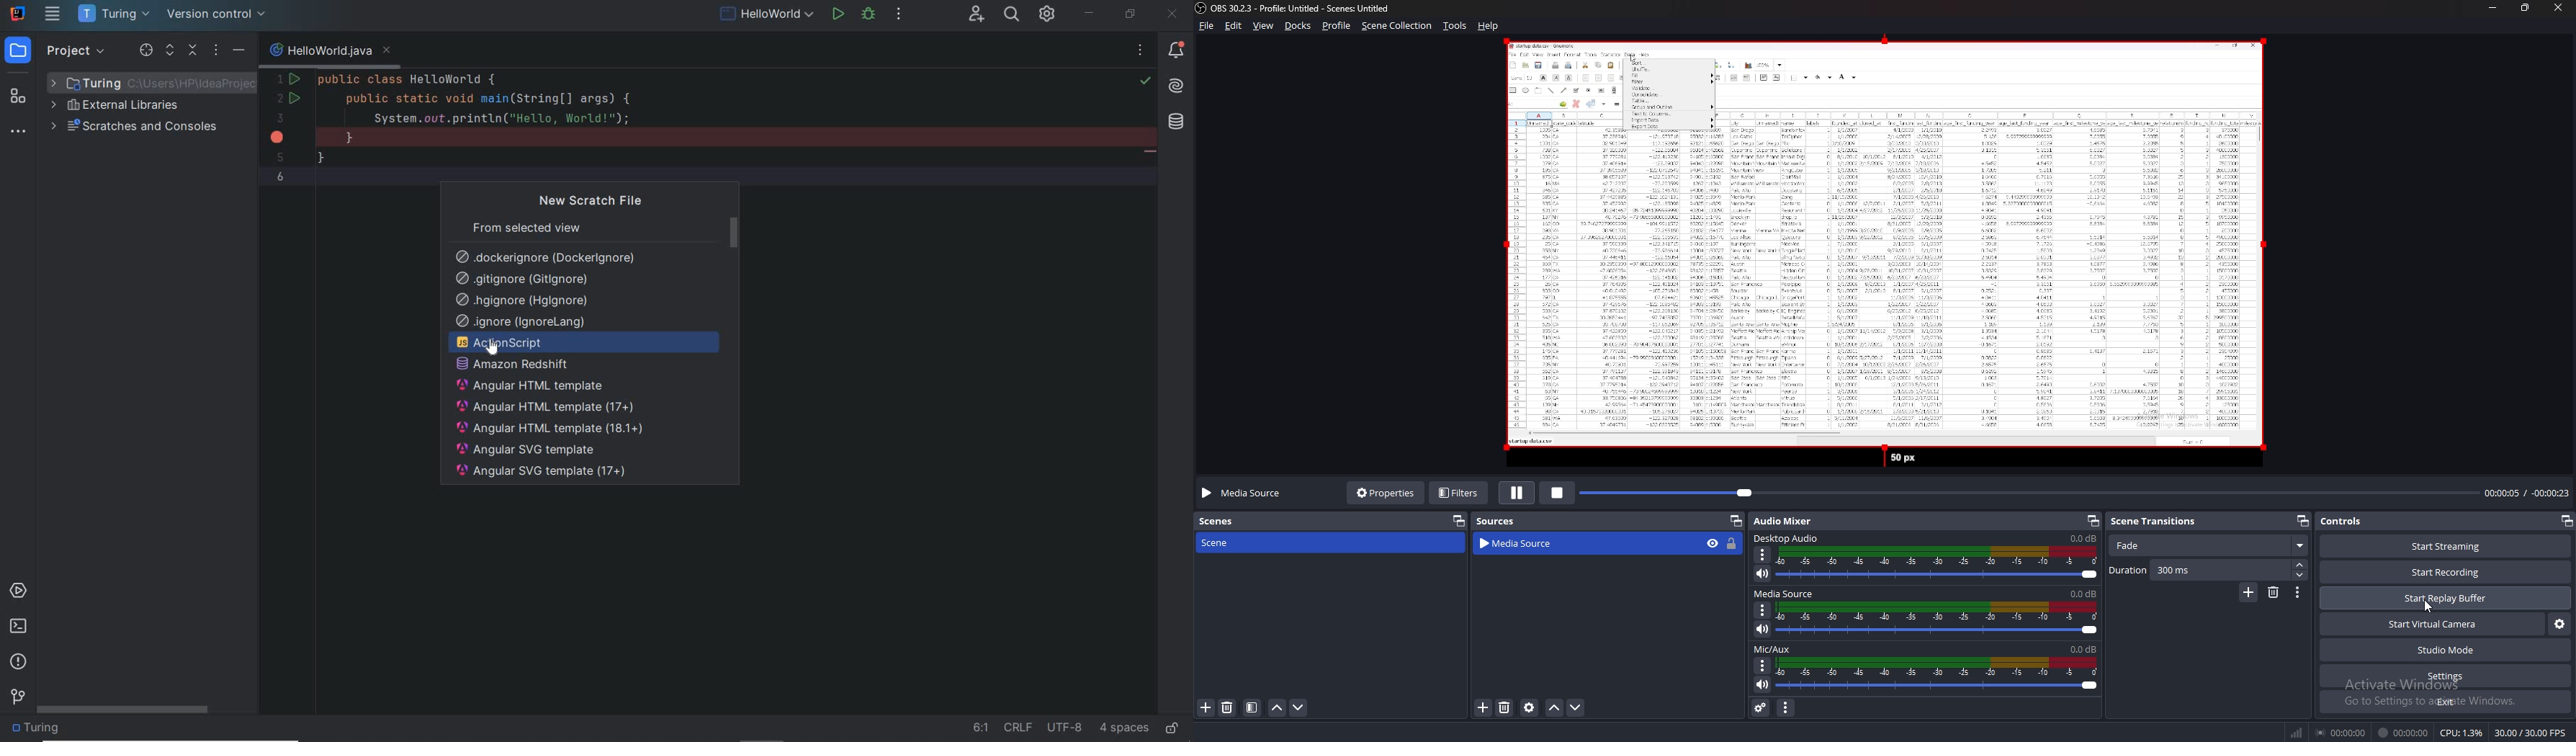 The width and height of the screenshot is (2576, 756). What do you see at coordinates (2085, 593) in the screenshot?
I see `0.0db` at bounding box center [2085, 593].